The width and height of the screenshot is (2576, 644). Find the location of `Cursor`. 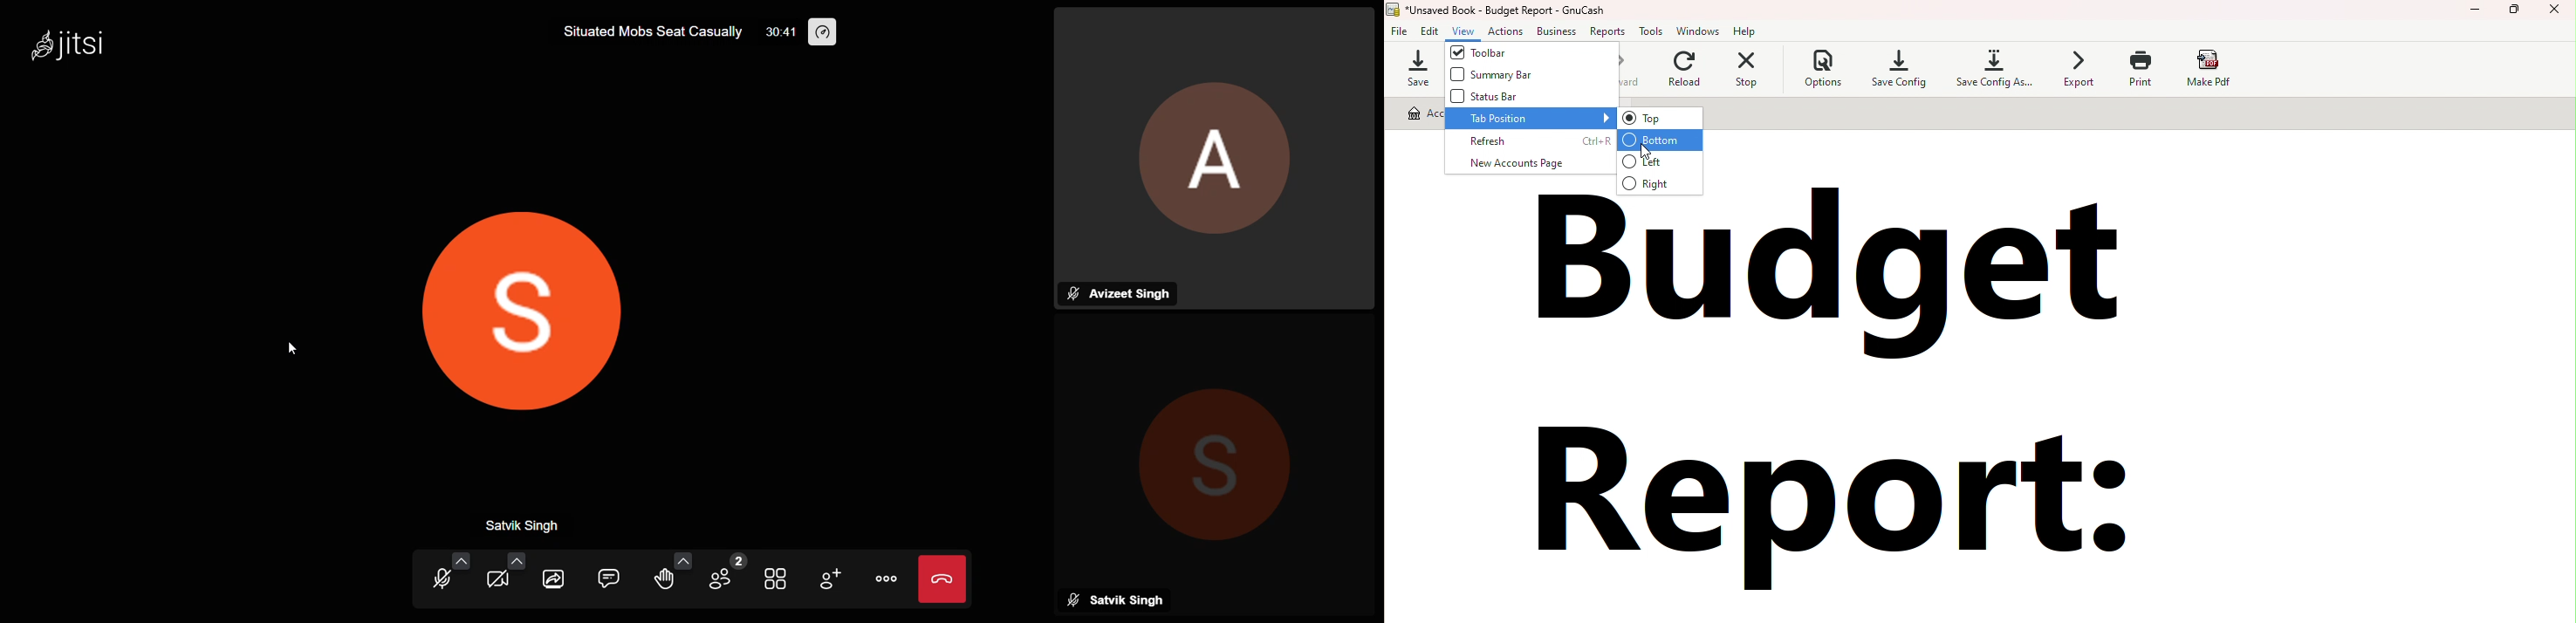

Cursor is located at coordinates (1653, 153).